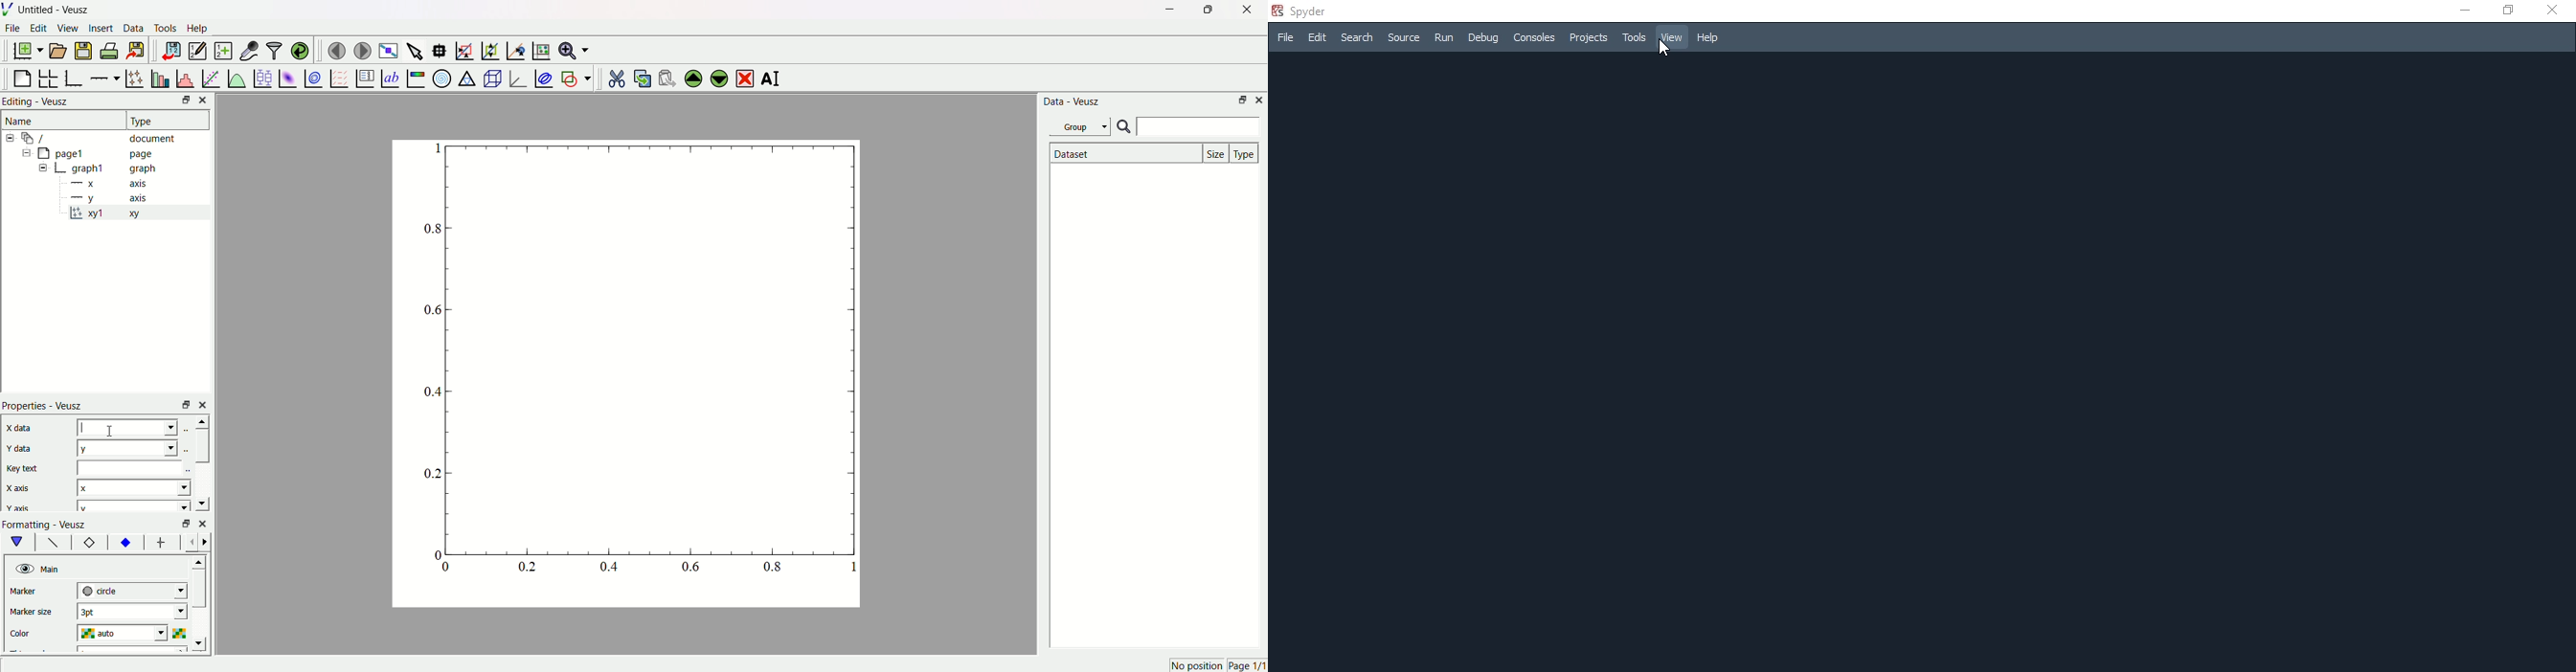 Image resolution: width=2576 pixels, height=672 pixels. What do you see at coordinates (464, 49) in the screenshot?
I see `draw rectangle on zoom graph axes` at bounding box center [464, 49].